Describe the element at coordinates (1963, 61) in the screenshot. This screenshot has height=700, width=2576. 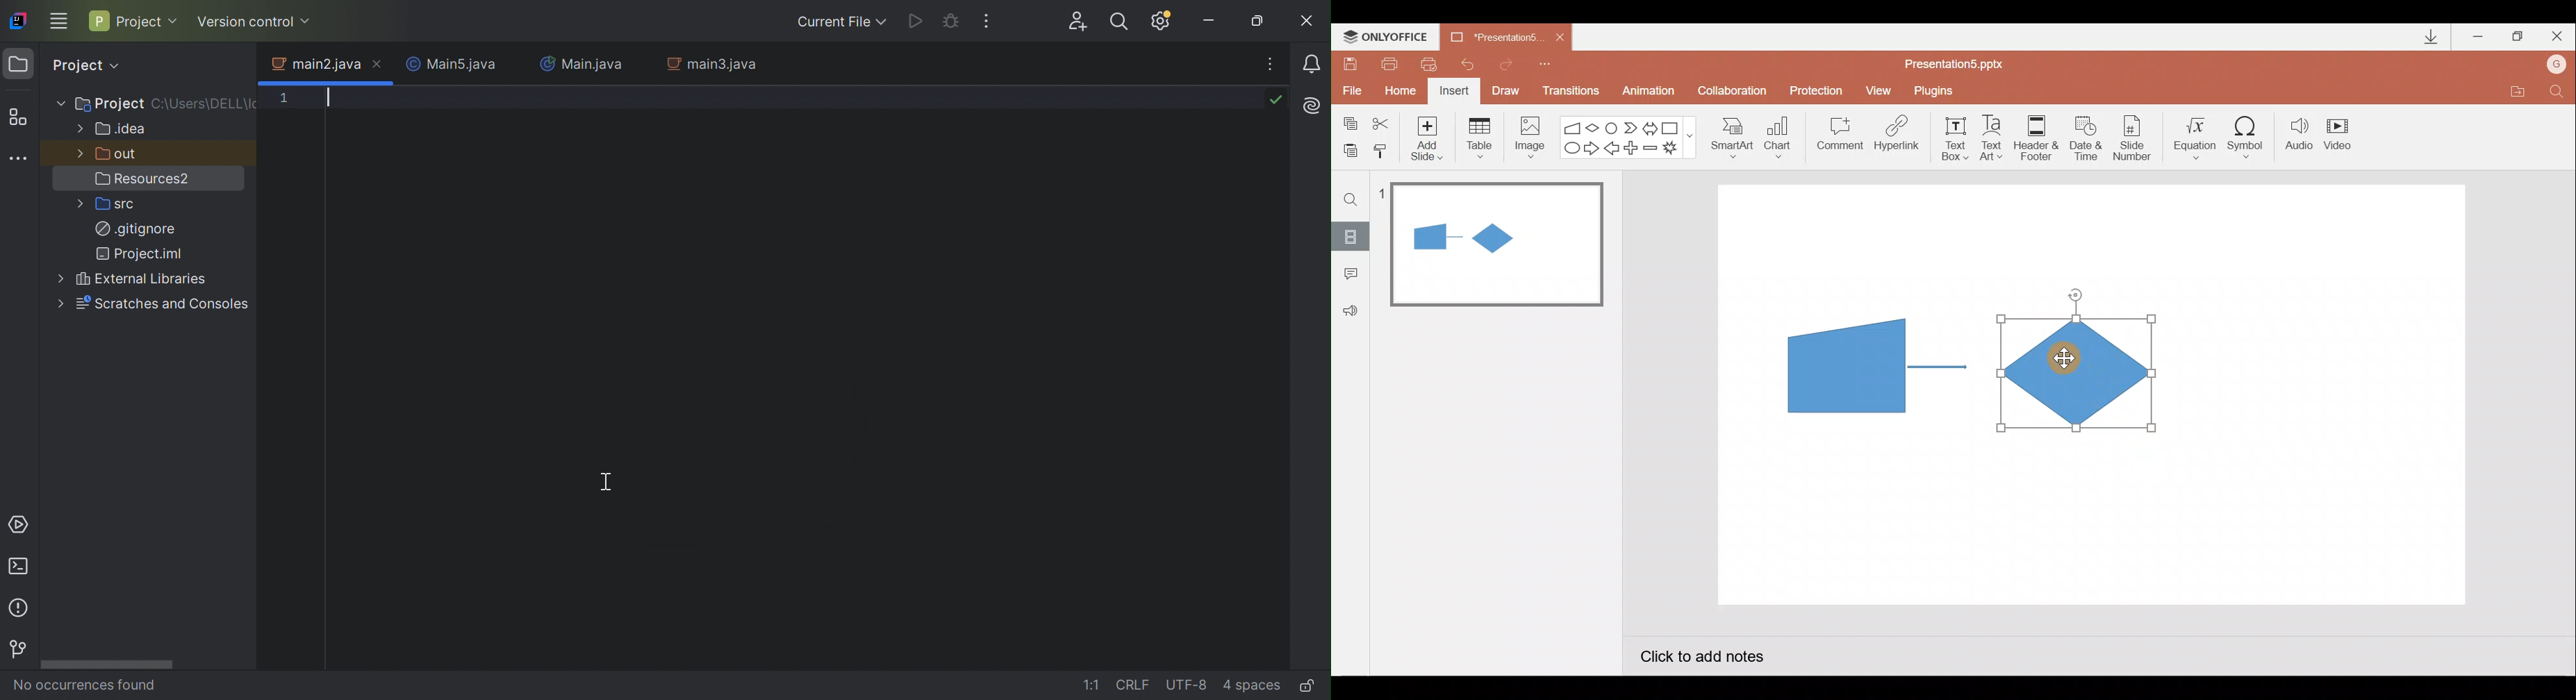
I see `Presentation5.pptx` at that location.